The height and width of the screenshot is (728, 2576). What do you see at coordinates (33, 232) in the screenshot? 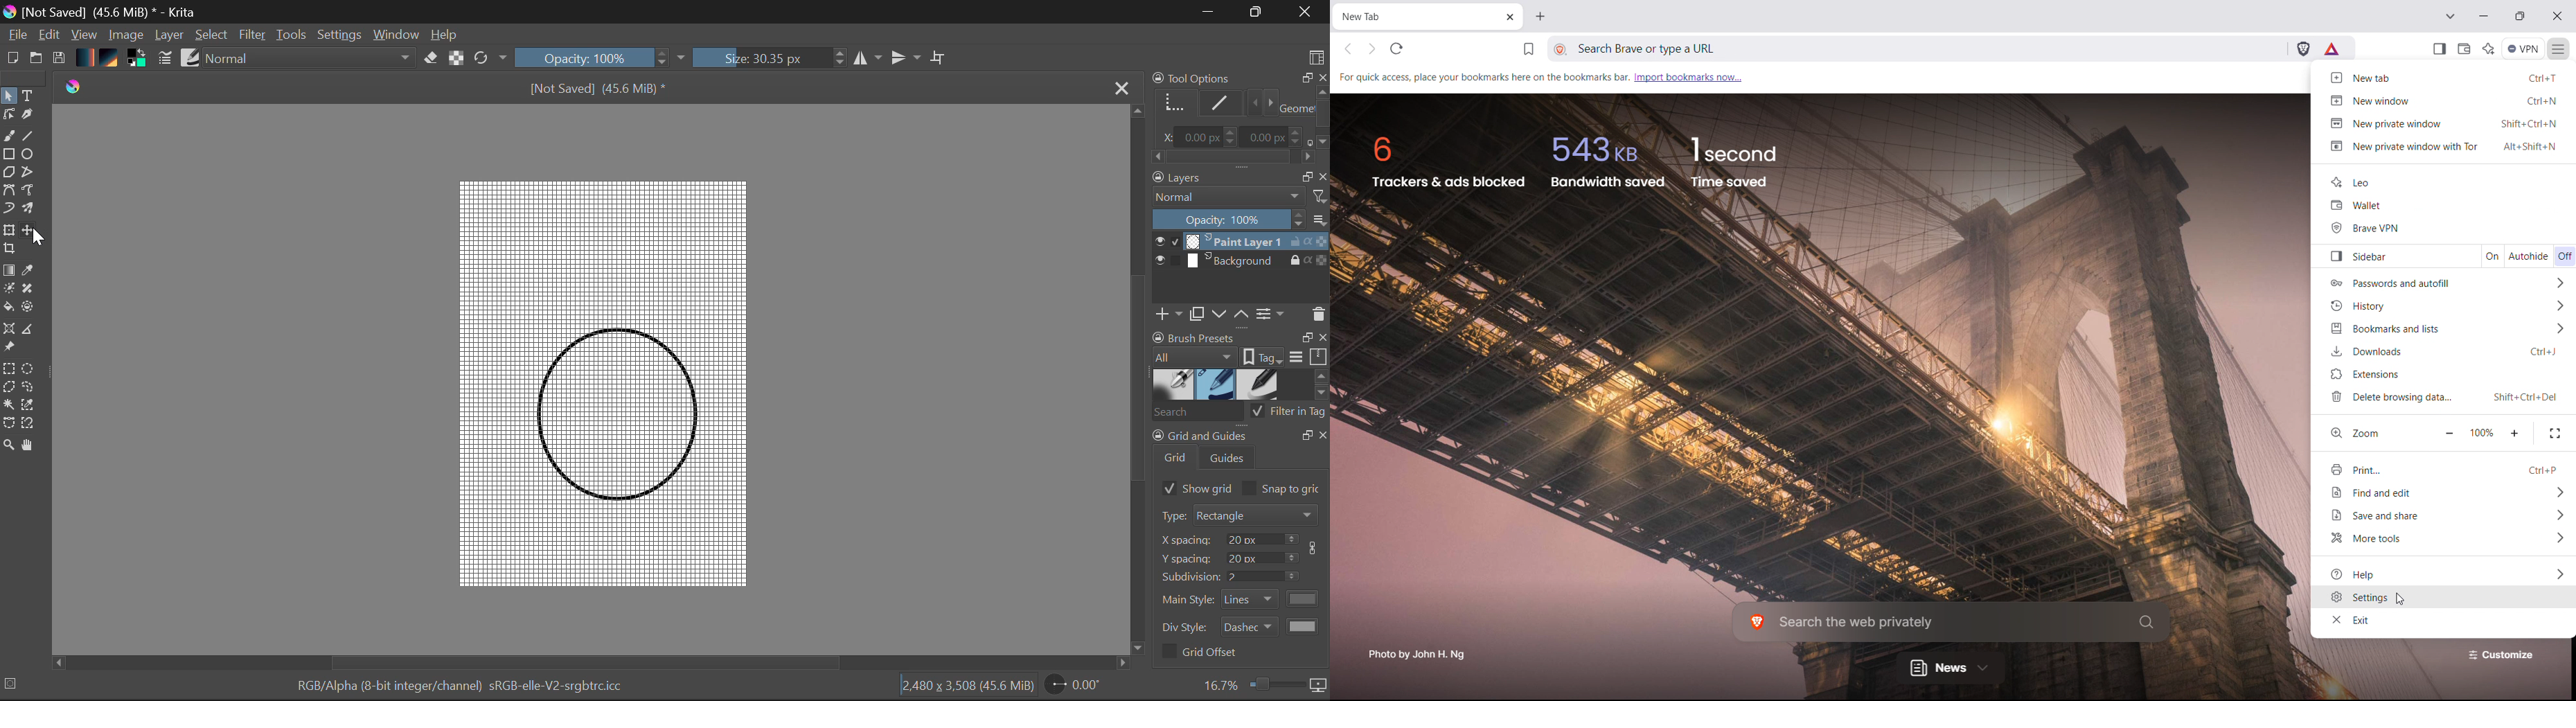
I see `Cursor on Move Layer` at bounding box center [33, 232].